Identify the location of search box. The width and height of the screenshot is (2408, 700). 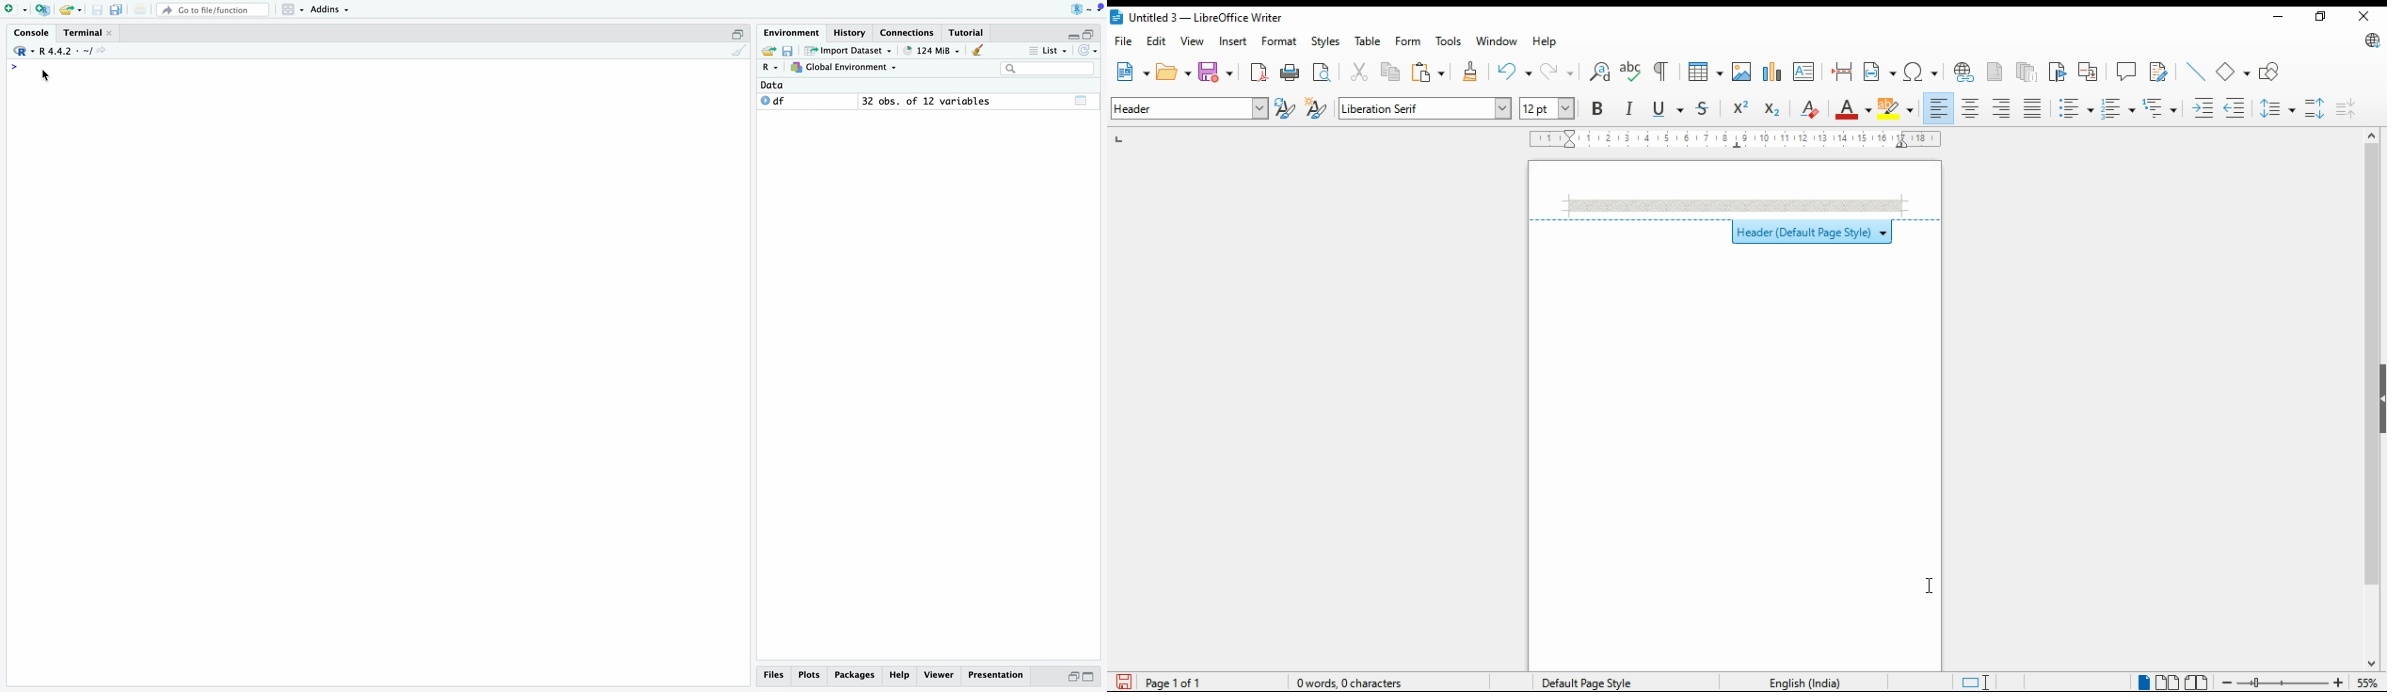
(1048, 69).